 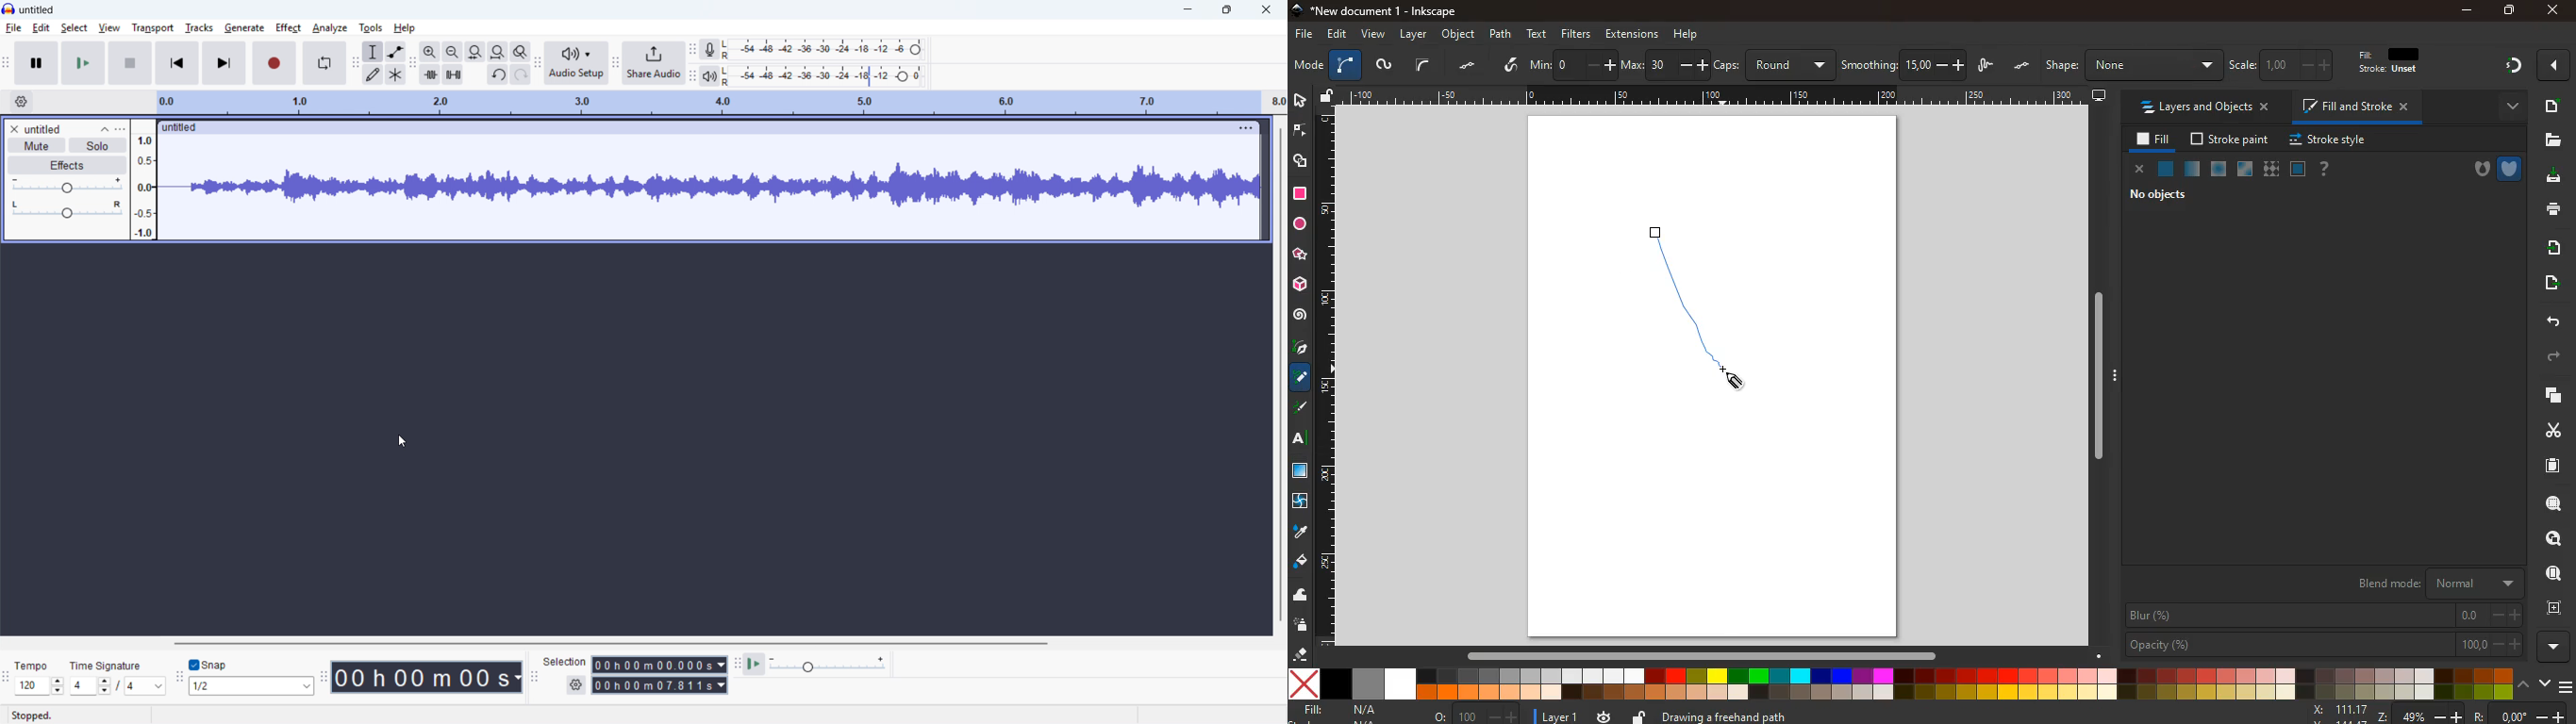 What do you see at coordinates (2203, 107) in the screenshot?
I see `layers and objects` at bounding box center [2203, 107].